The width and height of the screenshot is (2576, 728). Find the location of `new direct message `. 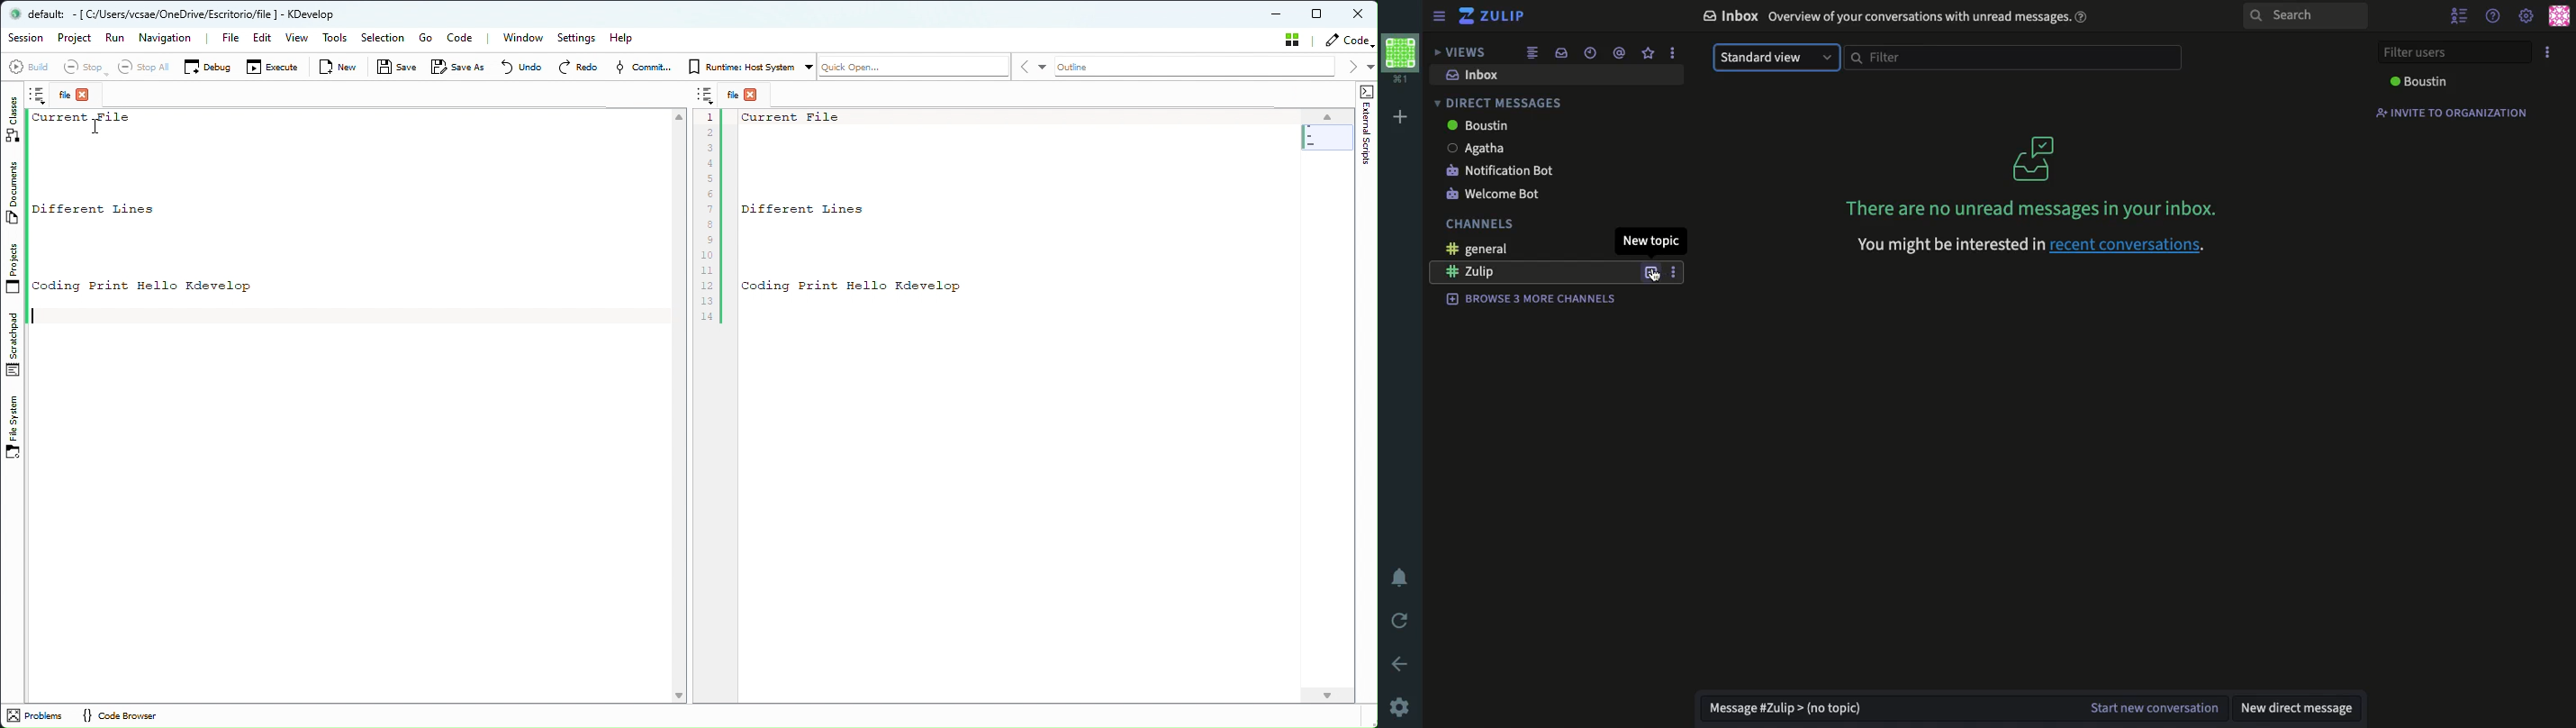

new direct message  is located at coordinates (2299, 704).